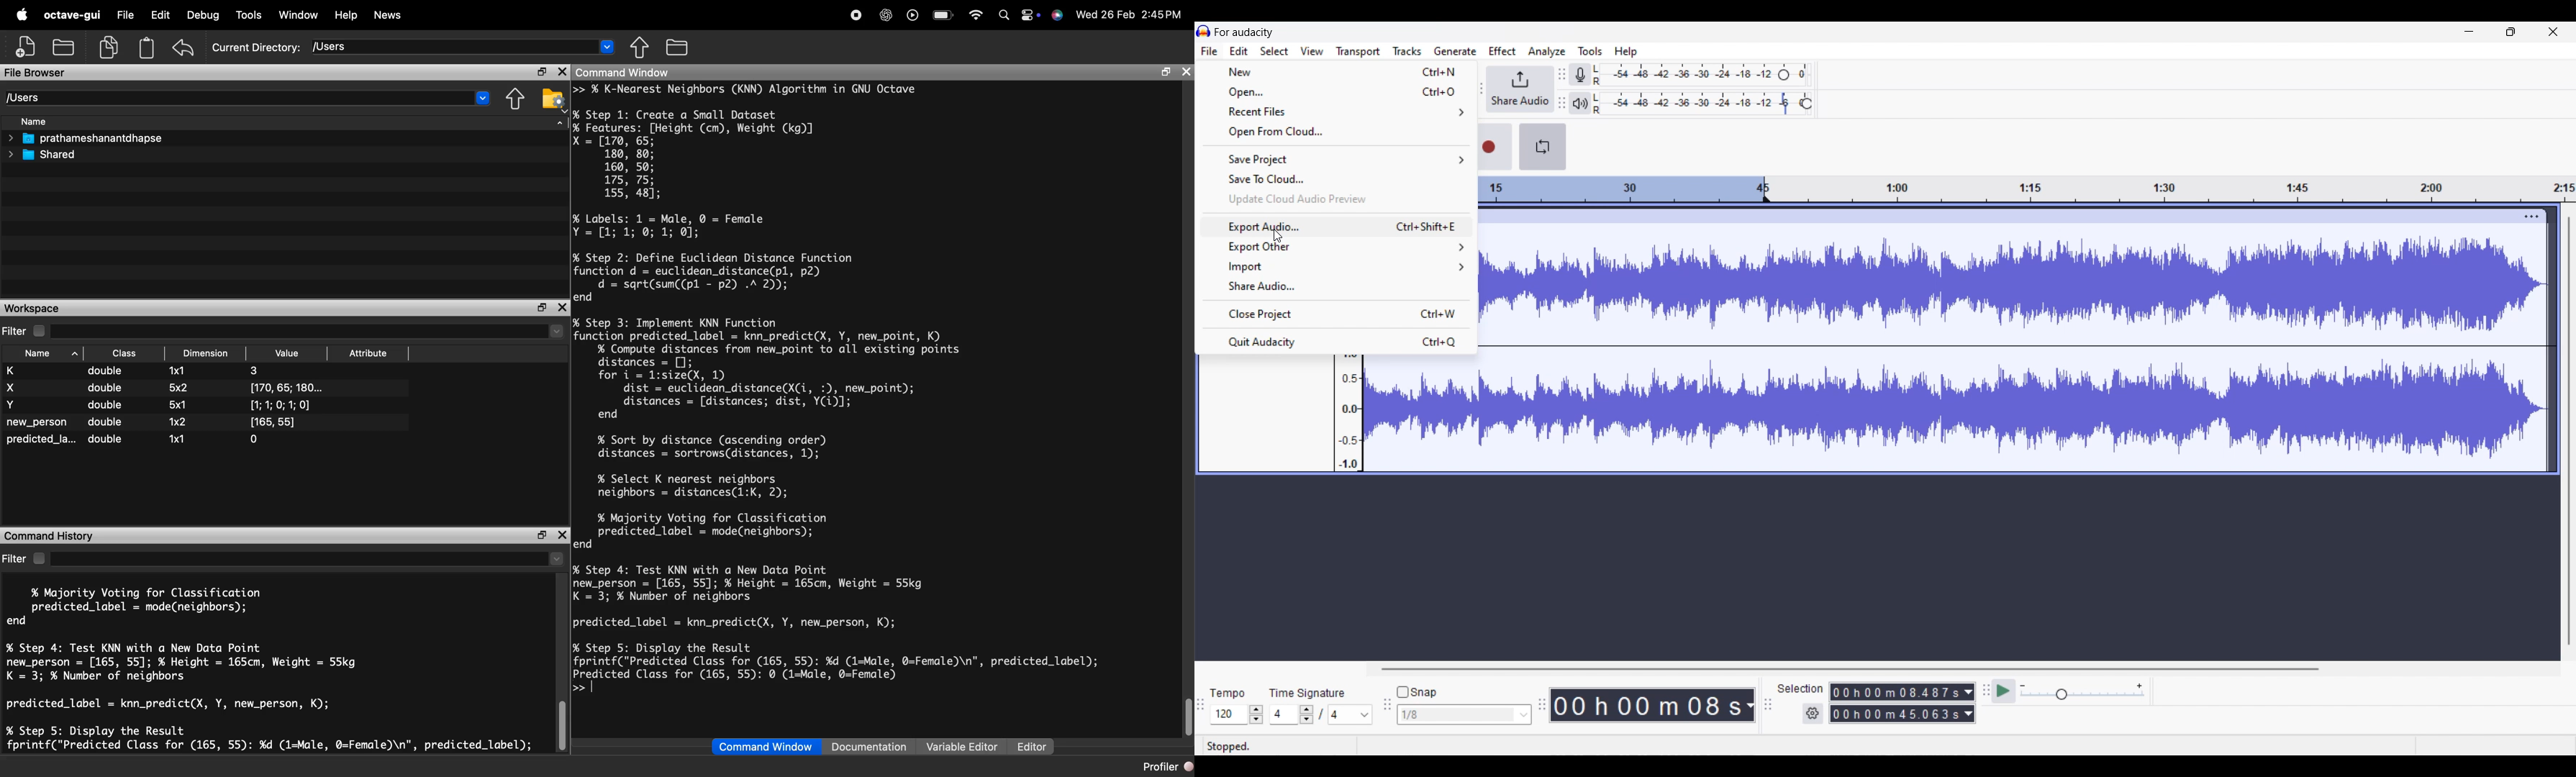 This screenshot has width=2576, height=784. I want to click on Export other options, so click(1338, 247).